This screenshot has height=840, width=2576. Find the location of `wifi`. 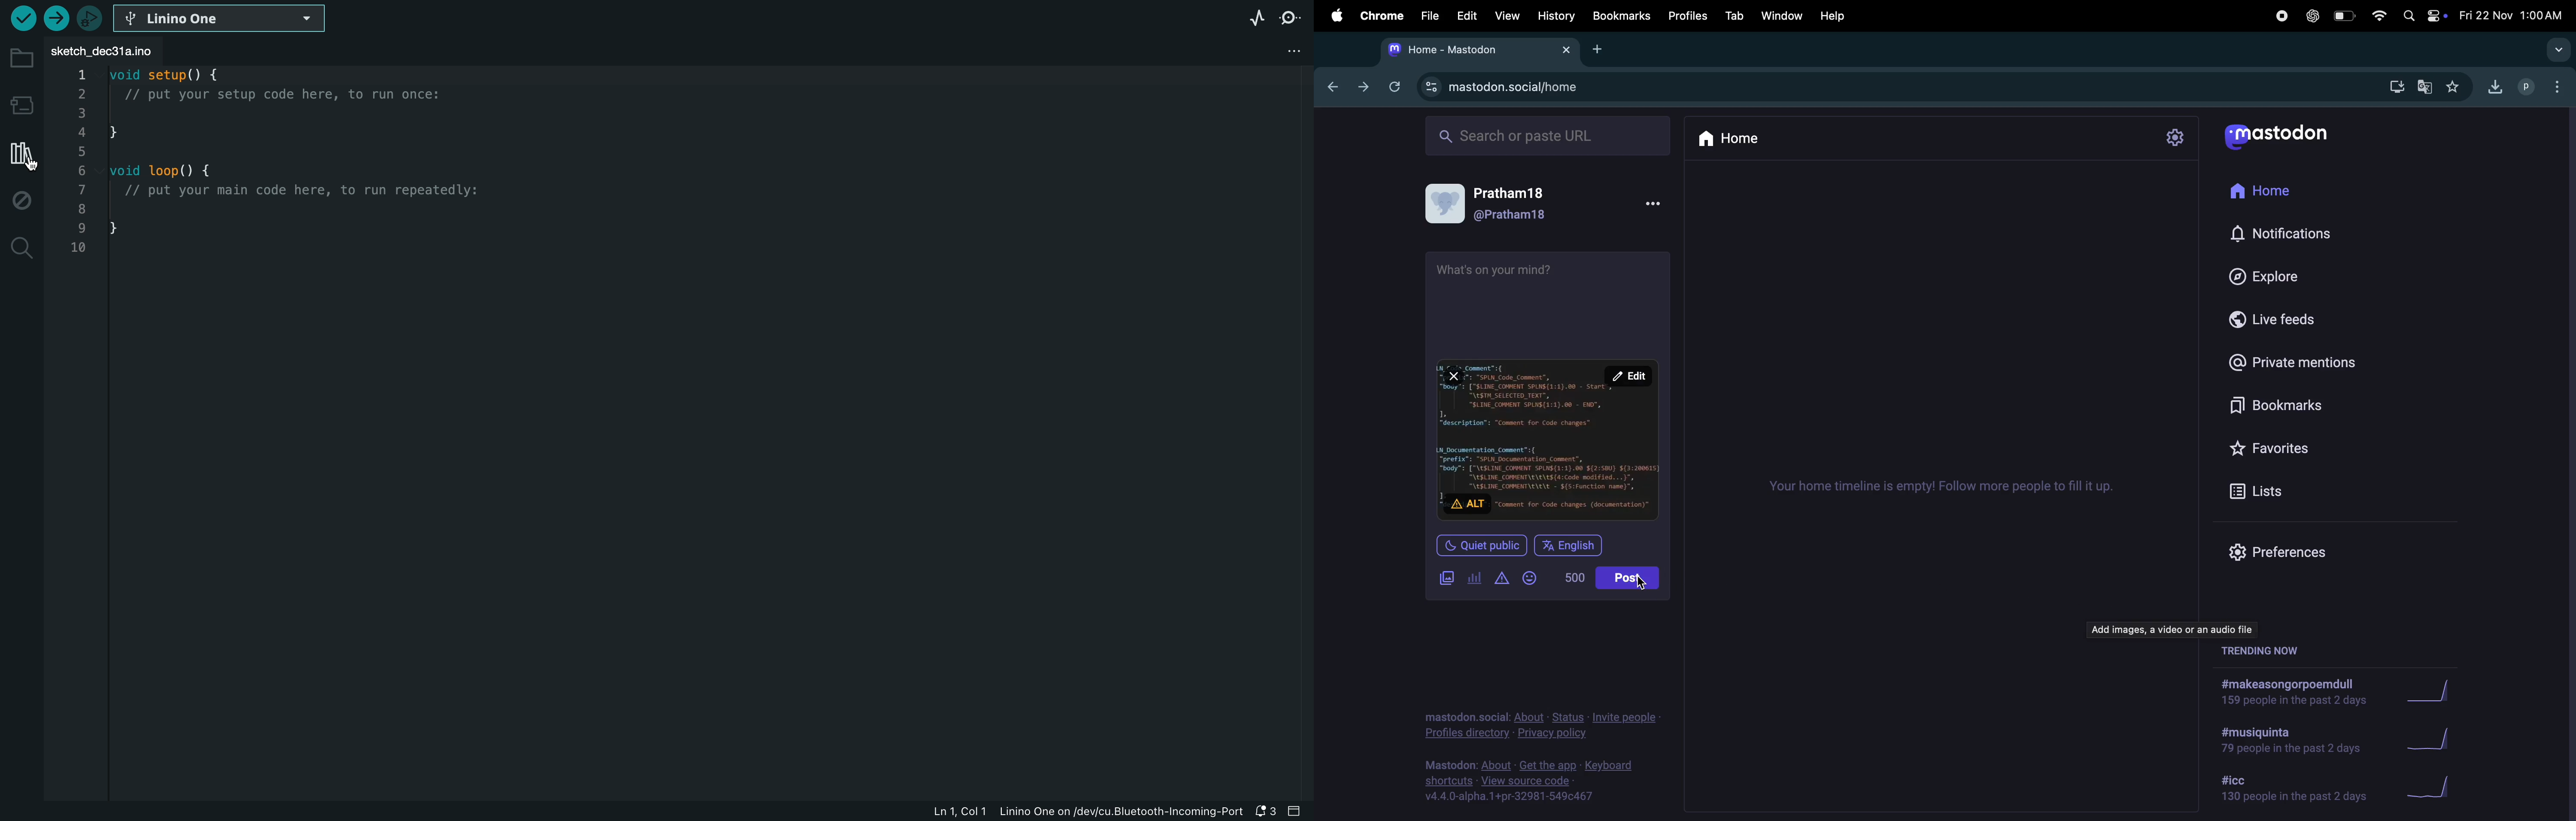

wifi is located at coordinates (2380, 16).